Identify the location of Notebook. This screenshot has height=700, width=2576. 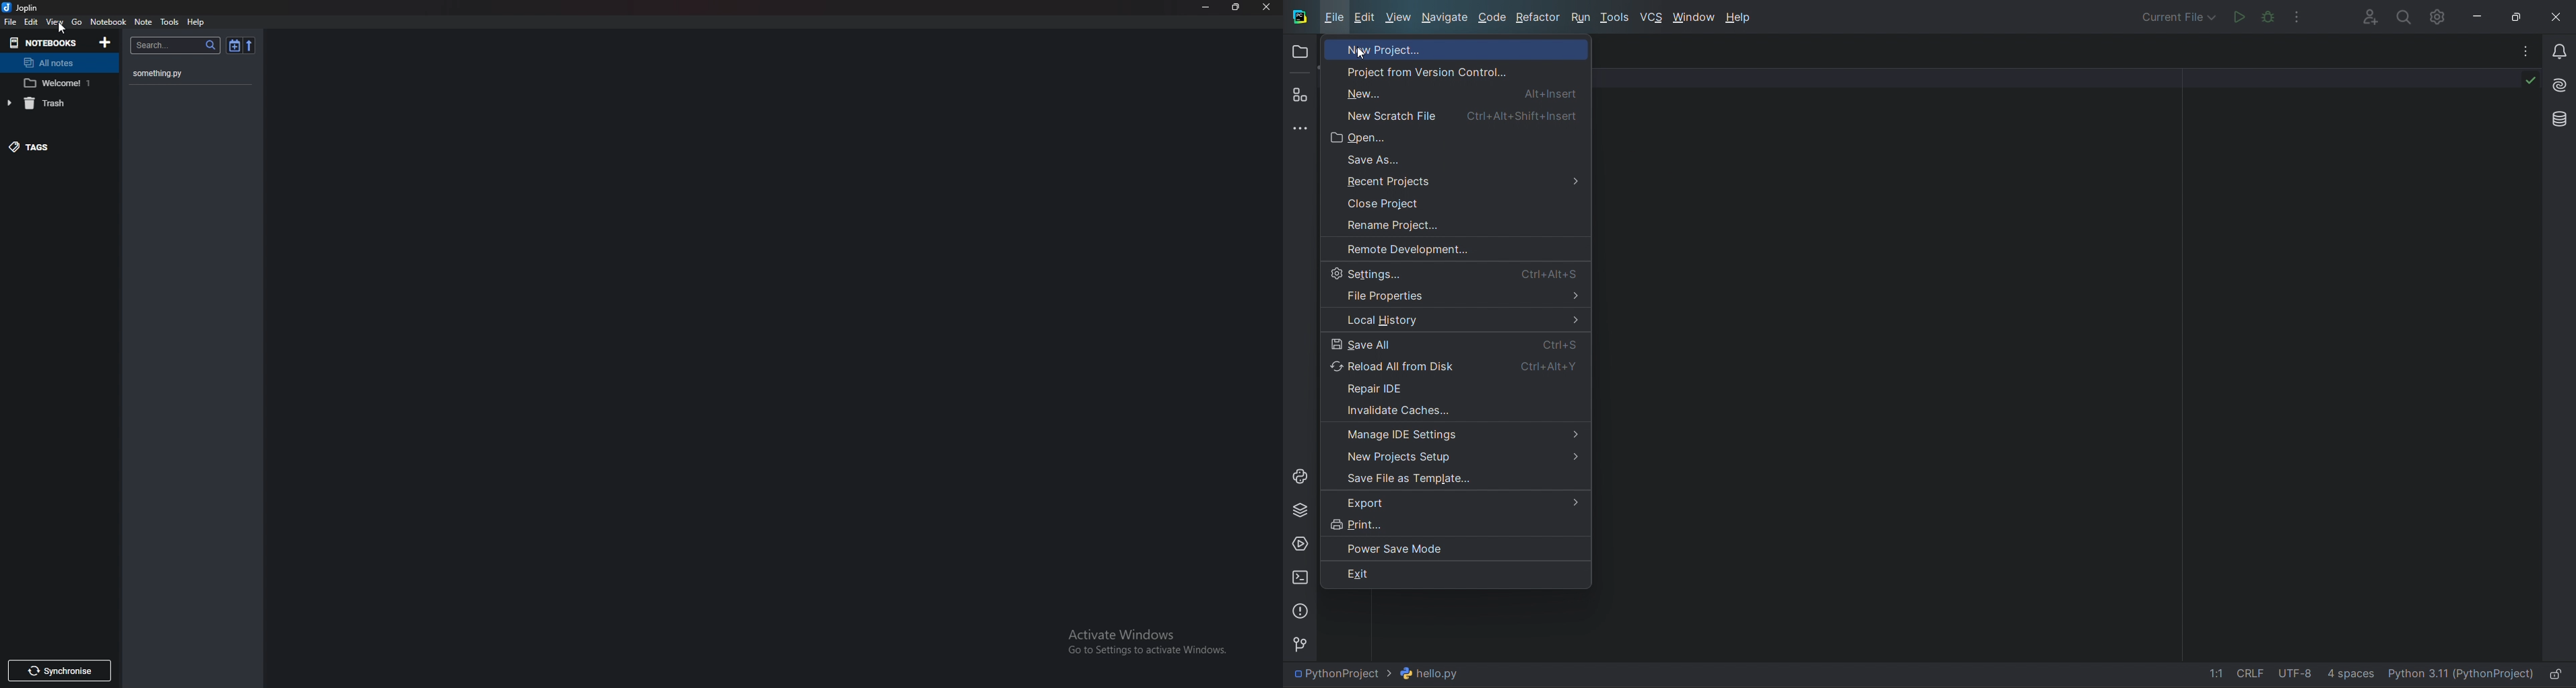
(108, 23).